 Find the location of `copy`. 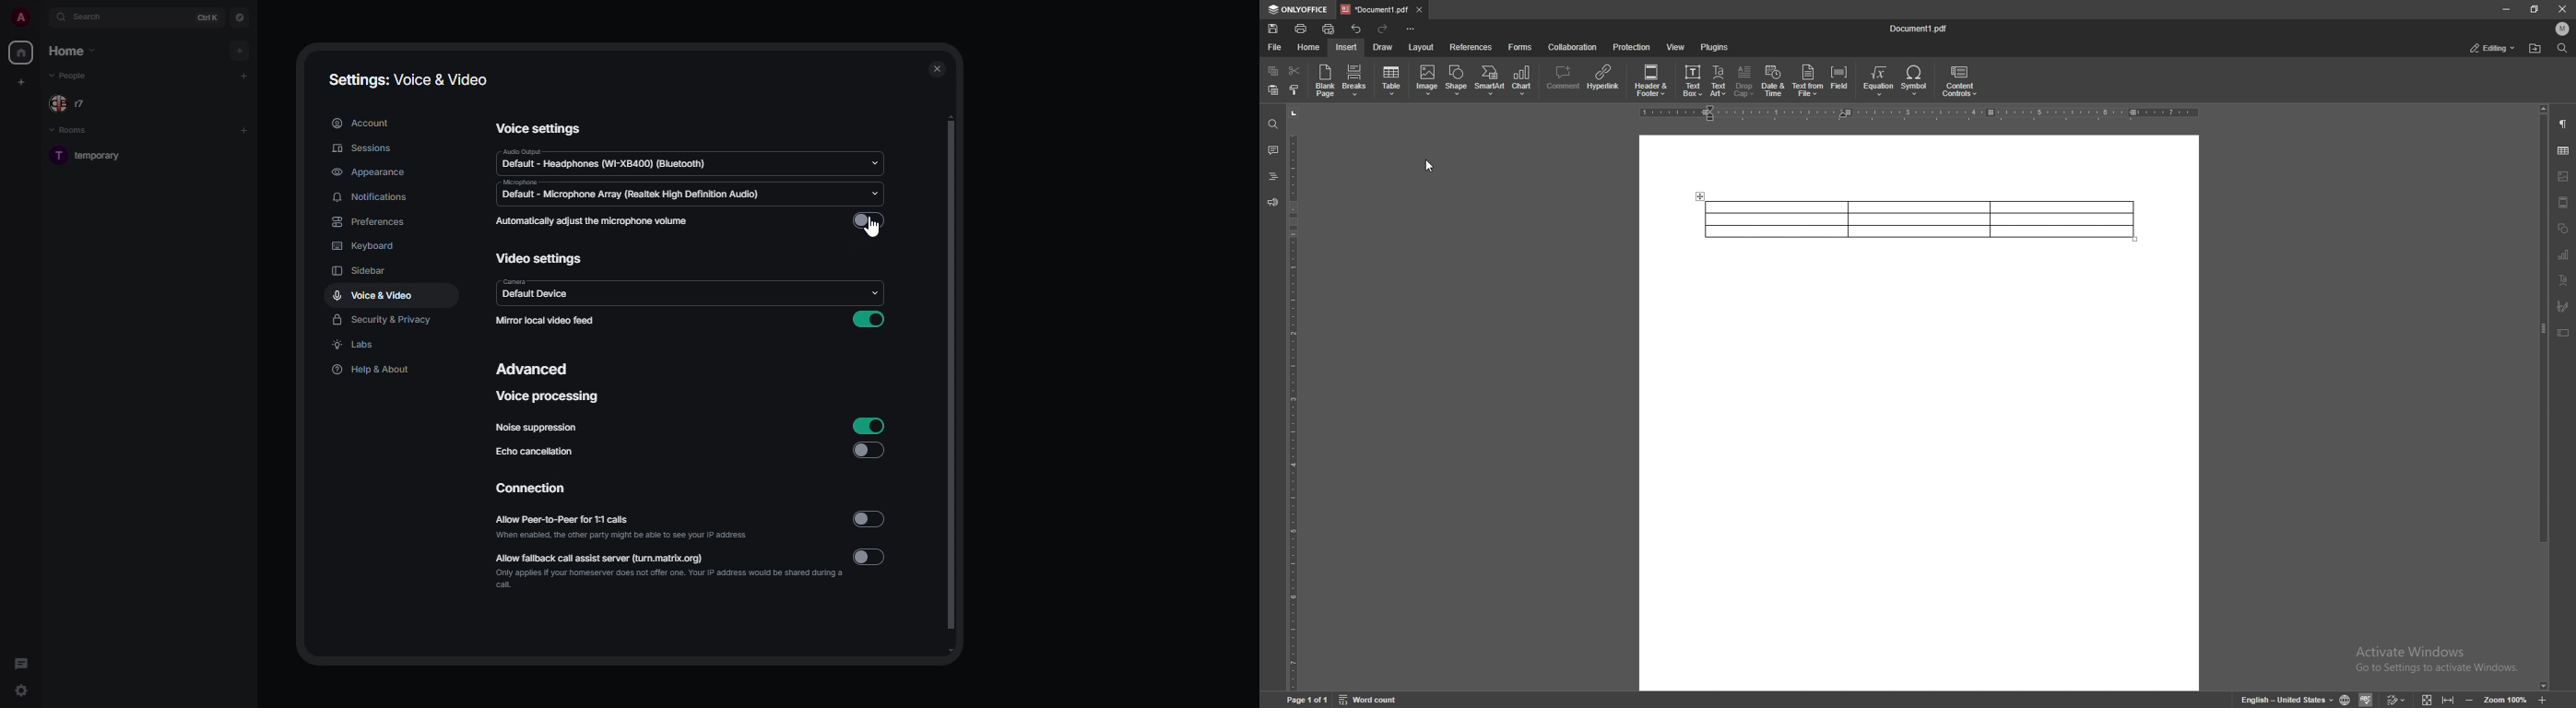

copy is located at coordinates (1273, 71).